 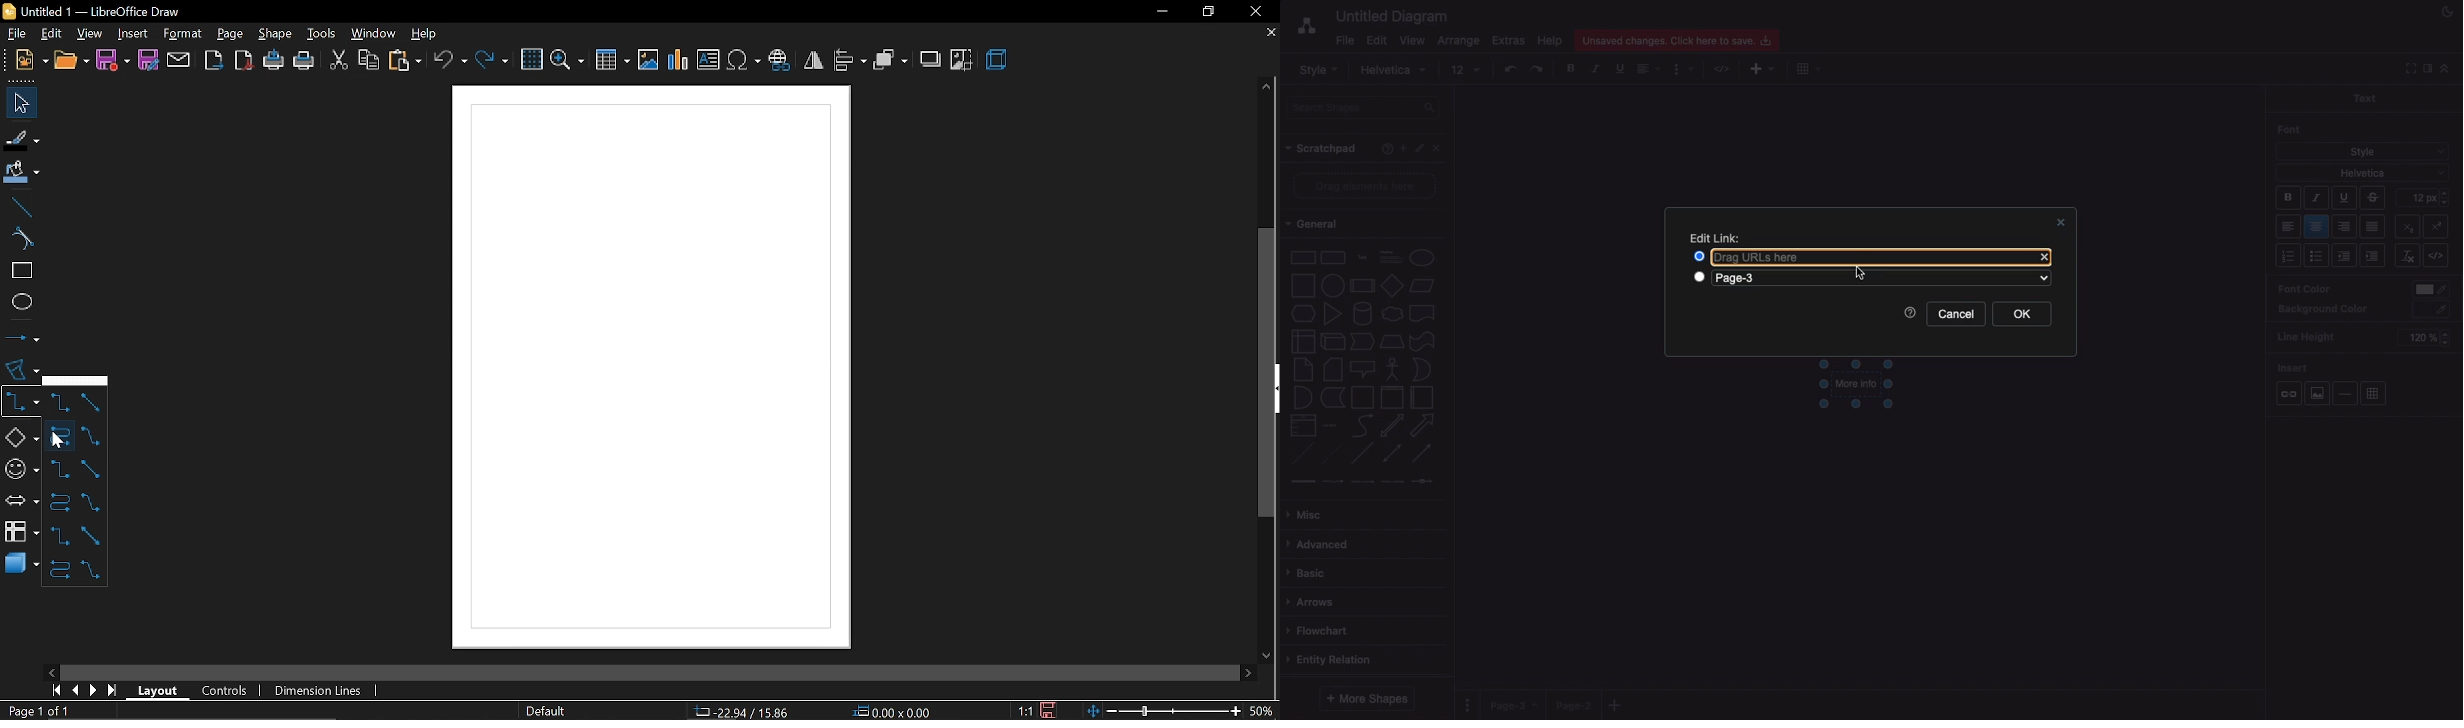 What do you see at coordinates (1362, 286) in the screenshot?
I see `process` at bounding box center [1362, 286].